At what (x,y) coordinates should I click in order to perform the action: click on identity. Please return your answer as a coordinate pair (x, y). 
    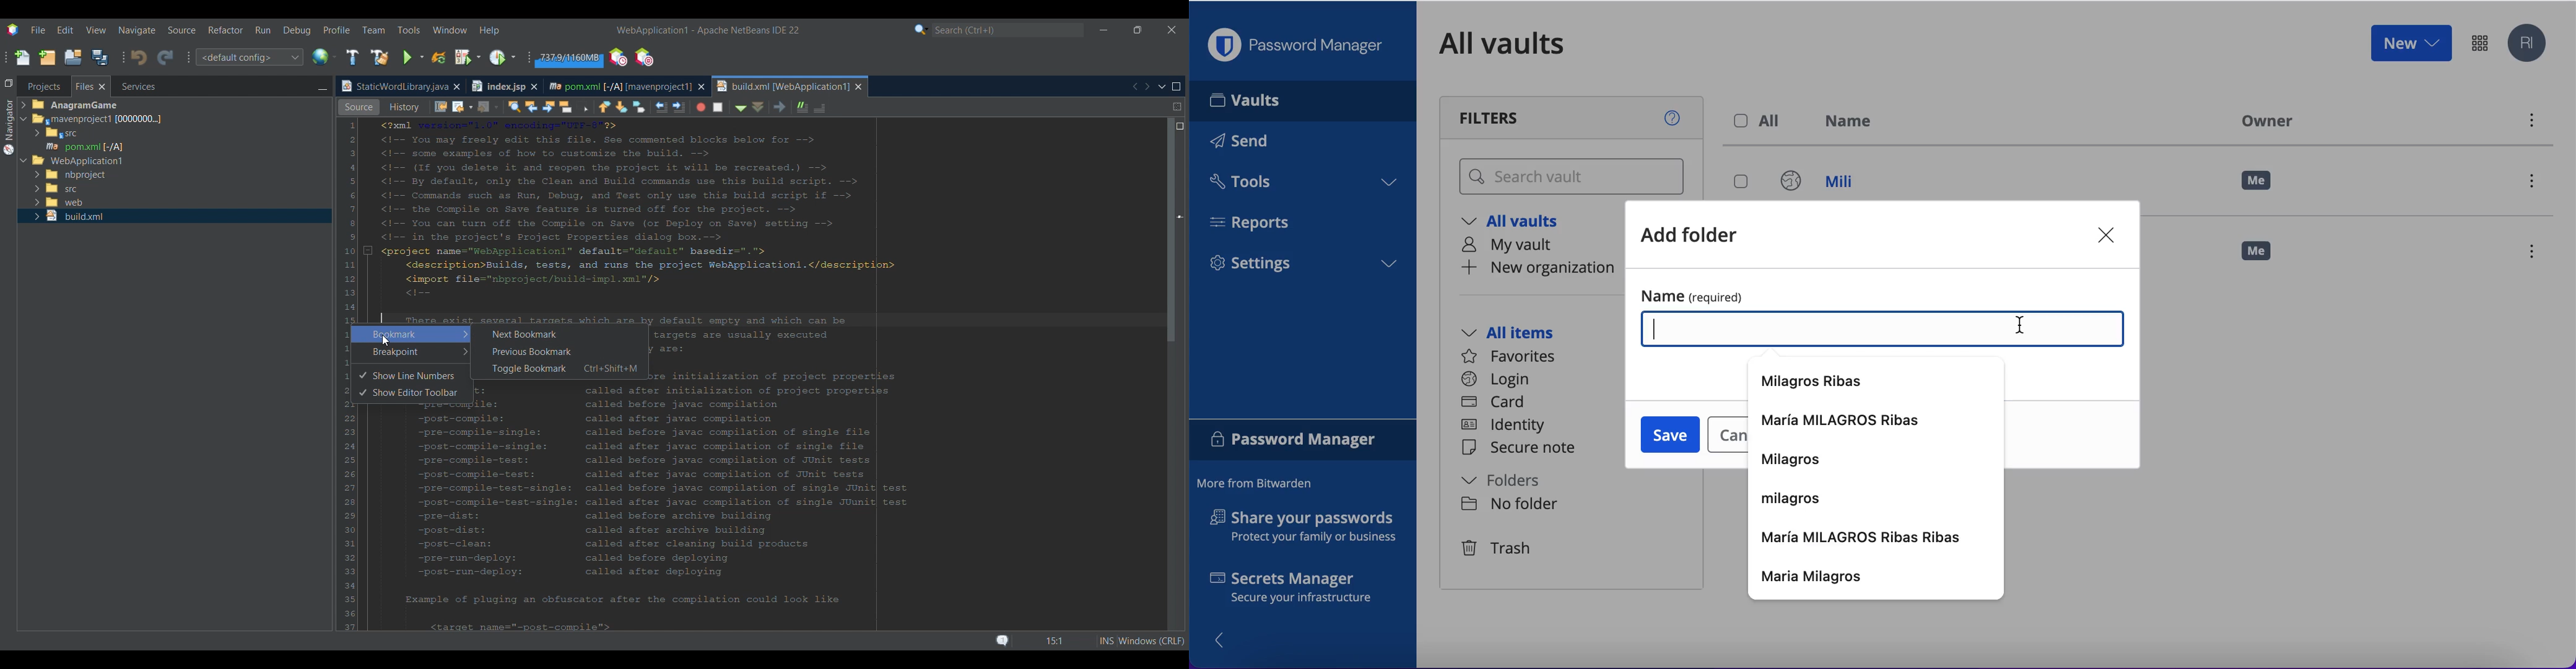
    Looking at the image, I should click on (1507, 425).